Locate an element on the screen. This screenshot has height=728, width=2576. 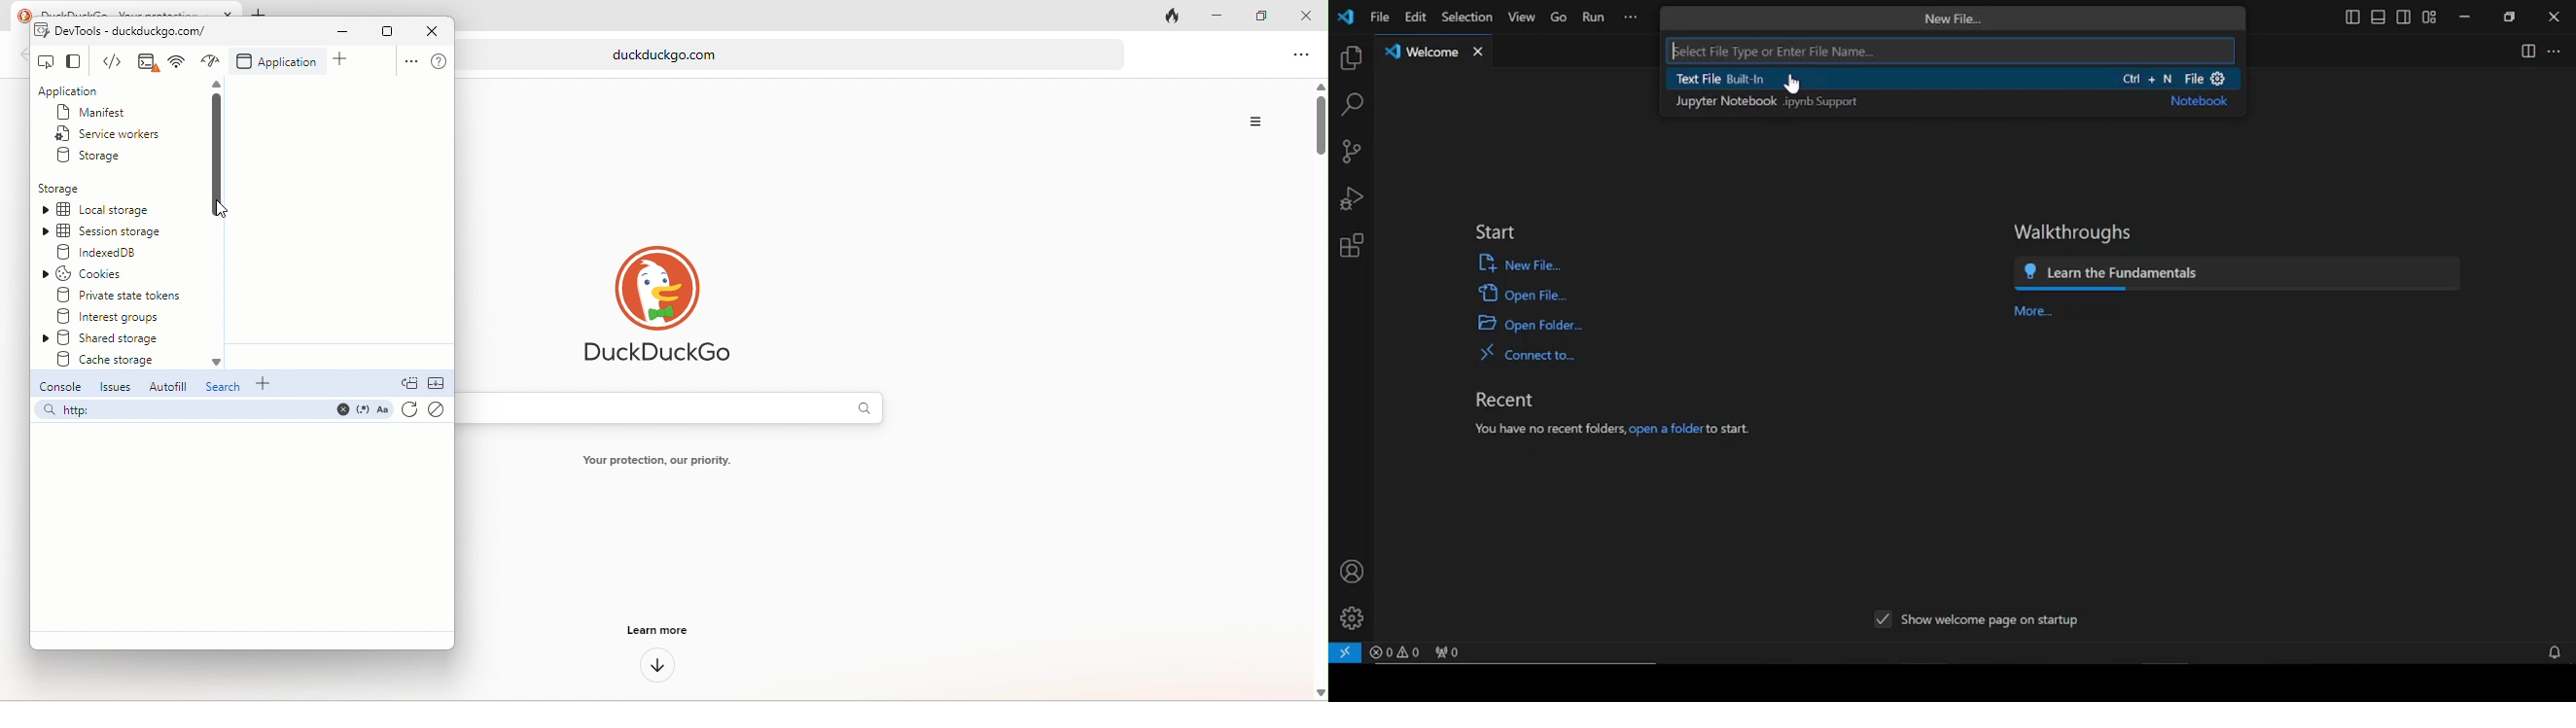
toggle secondary sidebar is located at coordinates (2403, 18).